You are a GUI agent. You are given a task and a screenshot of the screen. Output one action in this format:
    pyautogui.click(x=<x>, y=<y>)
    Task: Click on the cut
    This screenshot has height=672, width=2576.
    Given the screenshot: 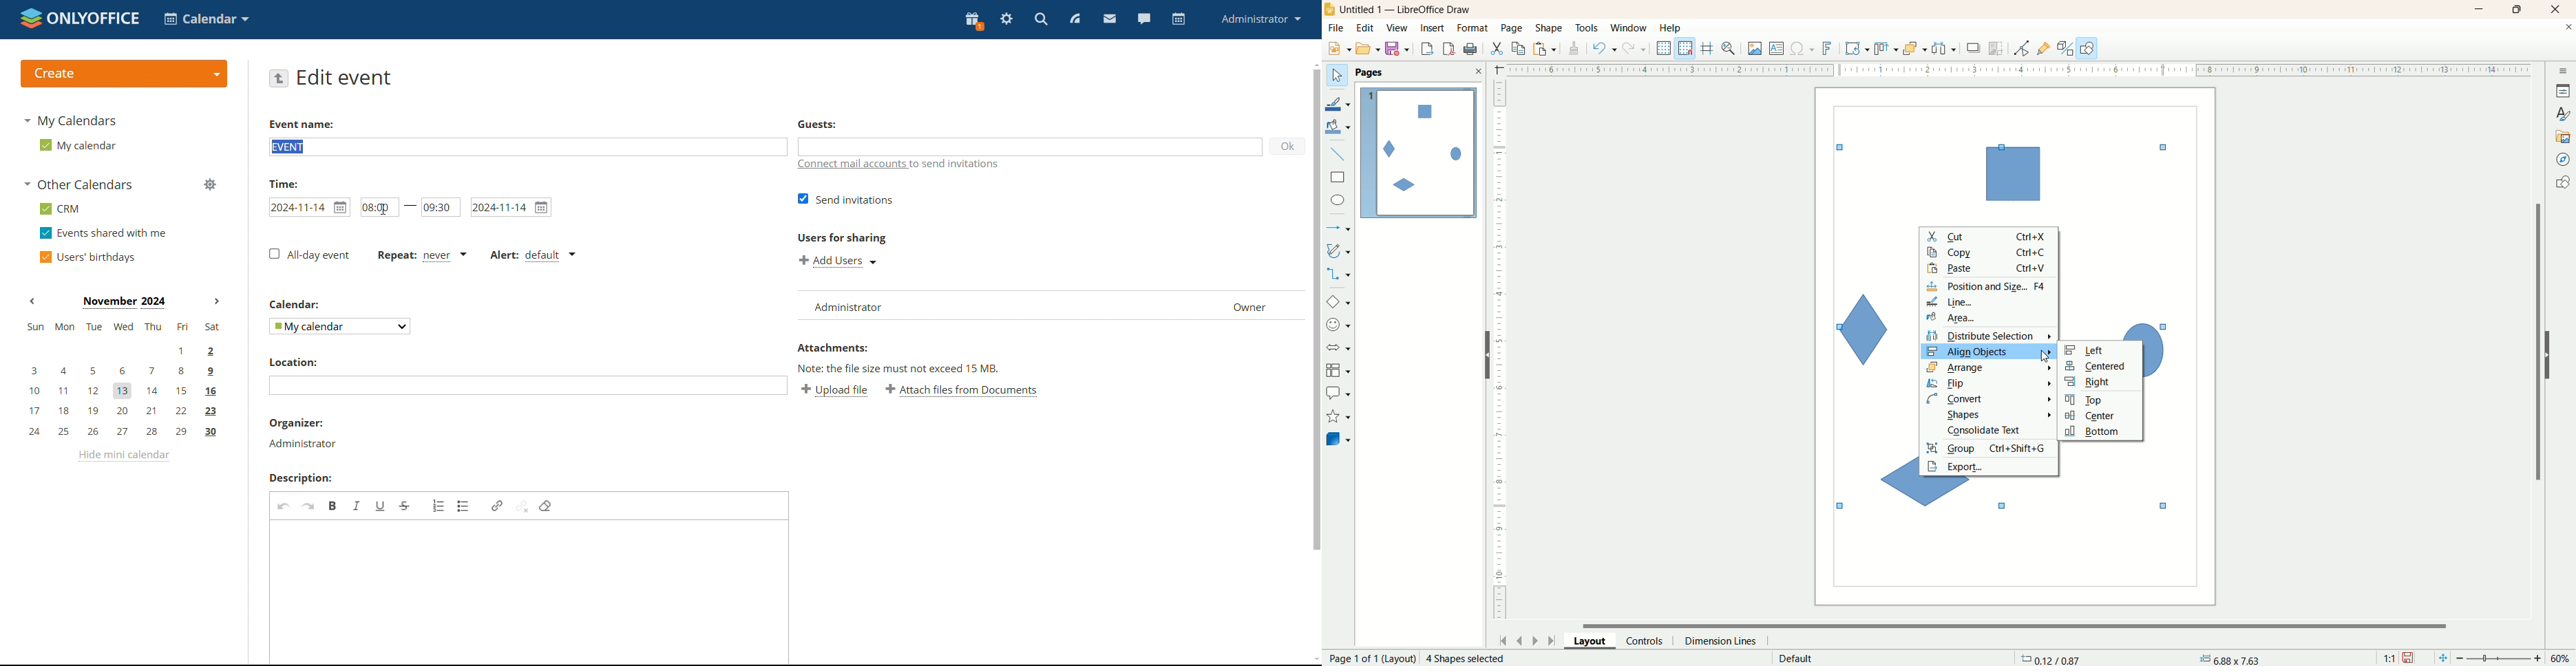 What is the action you would take?
    pyautogui.click(x=1989, y=236)
    